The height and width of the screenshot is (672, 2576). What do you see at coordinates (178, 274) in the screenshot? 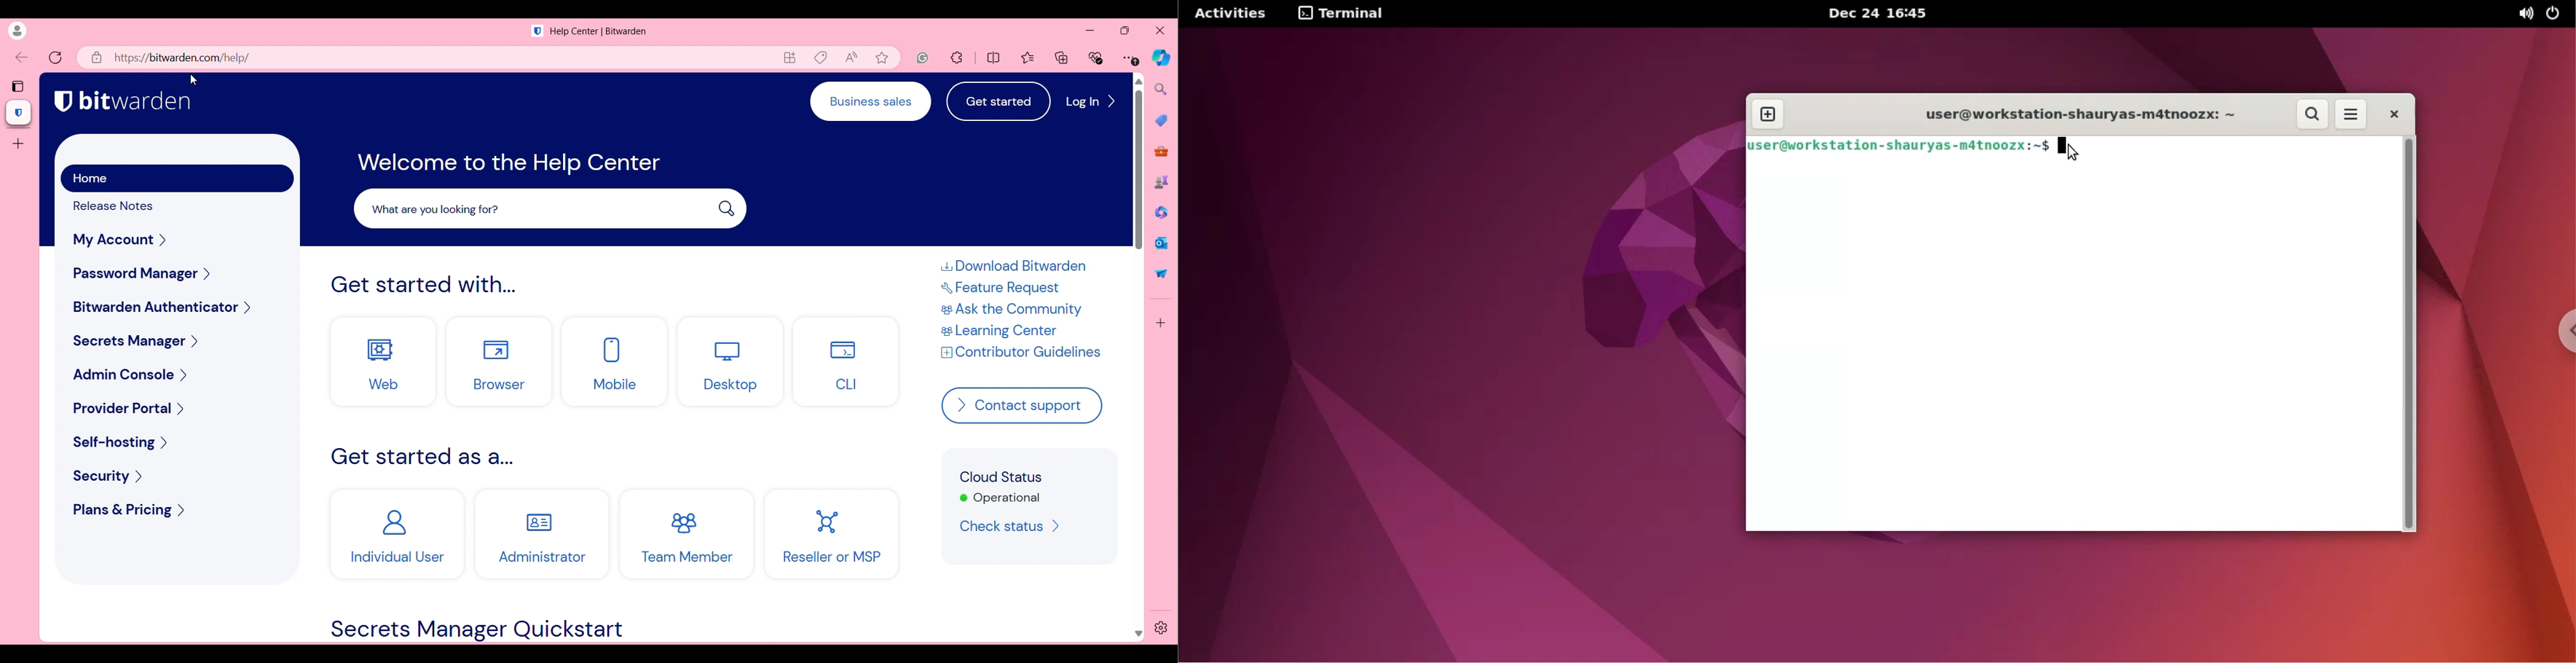
I see `Password manager` at bounding box center [178, 274].